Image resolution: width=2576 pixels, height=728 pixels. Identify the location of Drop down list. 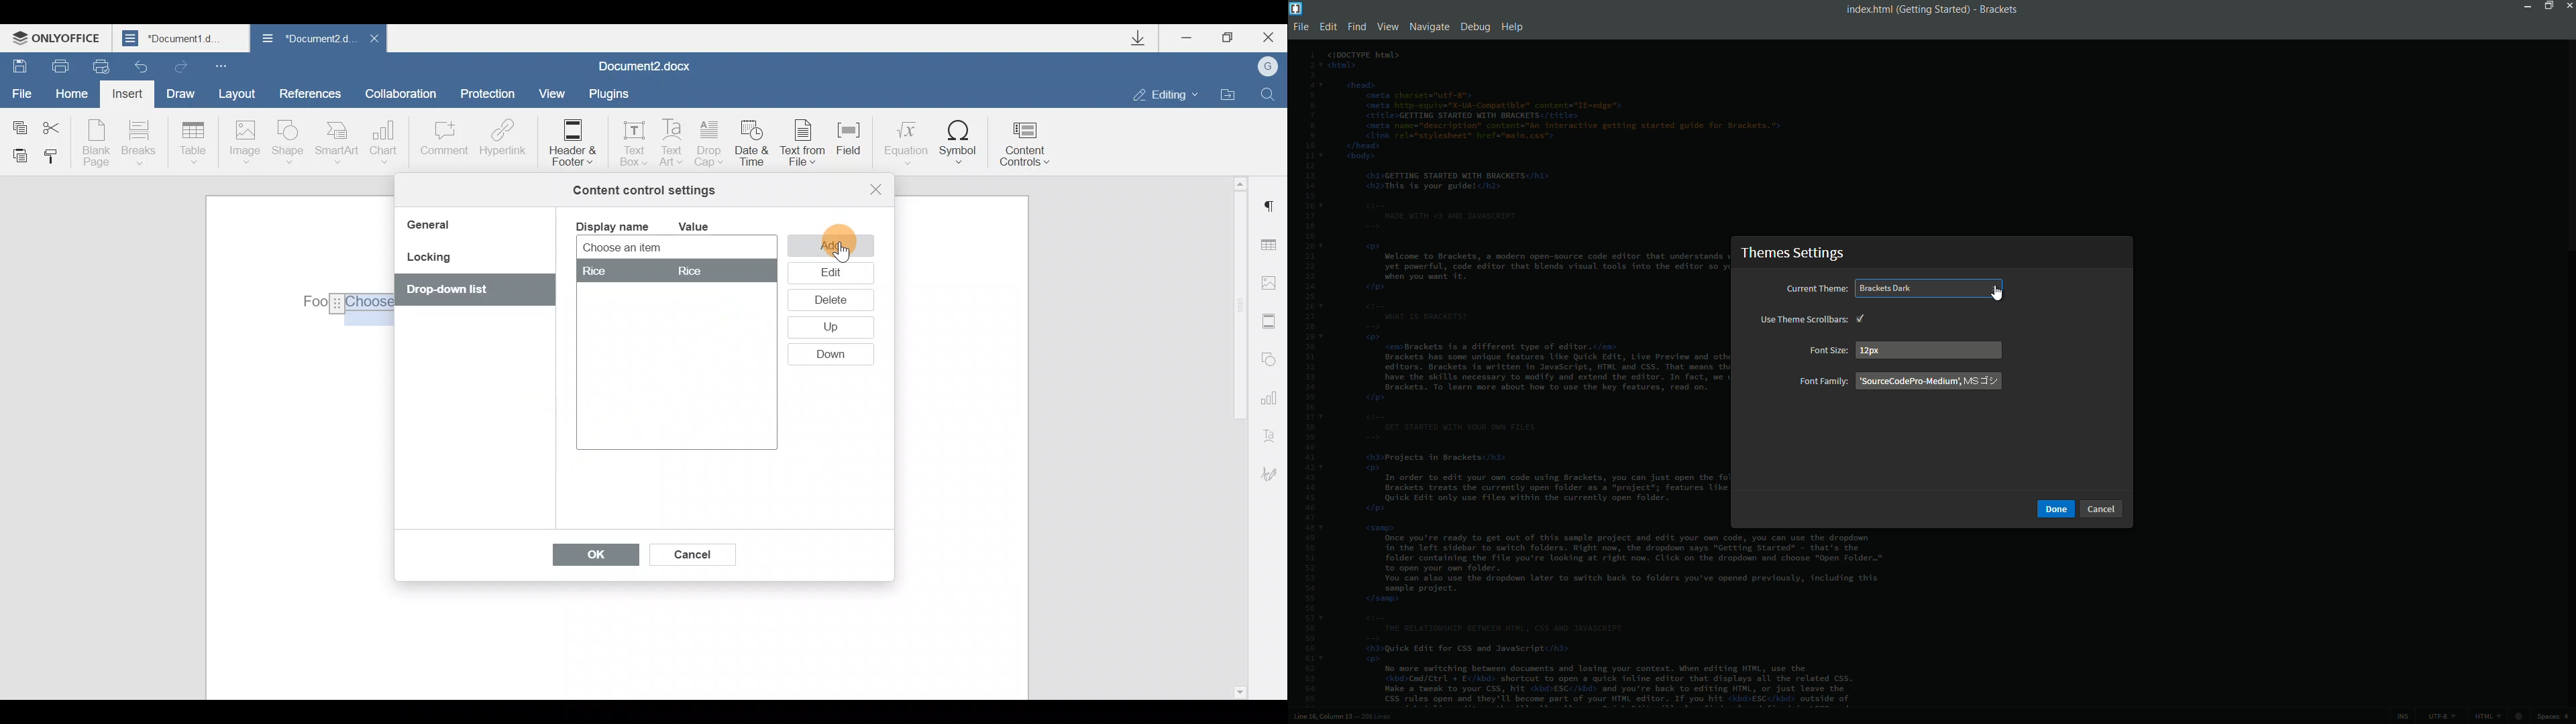
(468, 291).